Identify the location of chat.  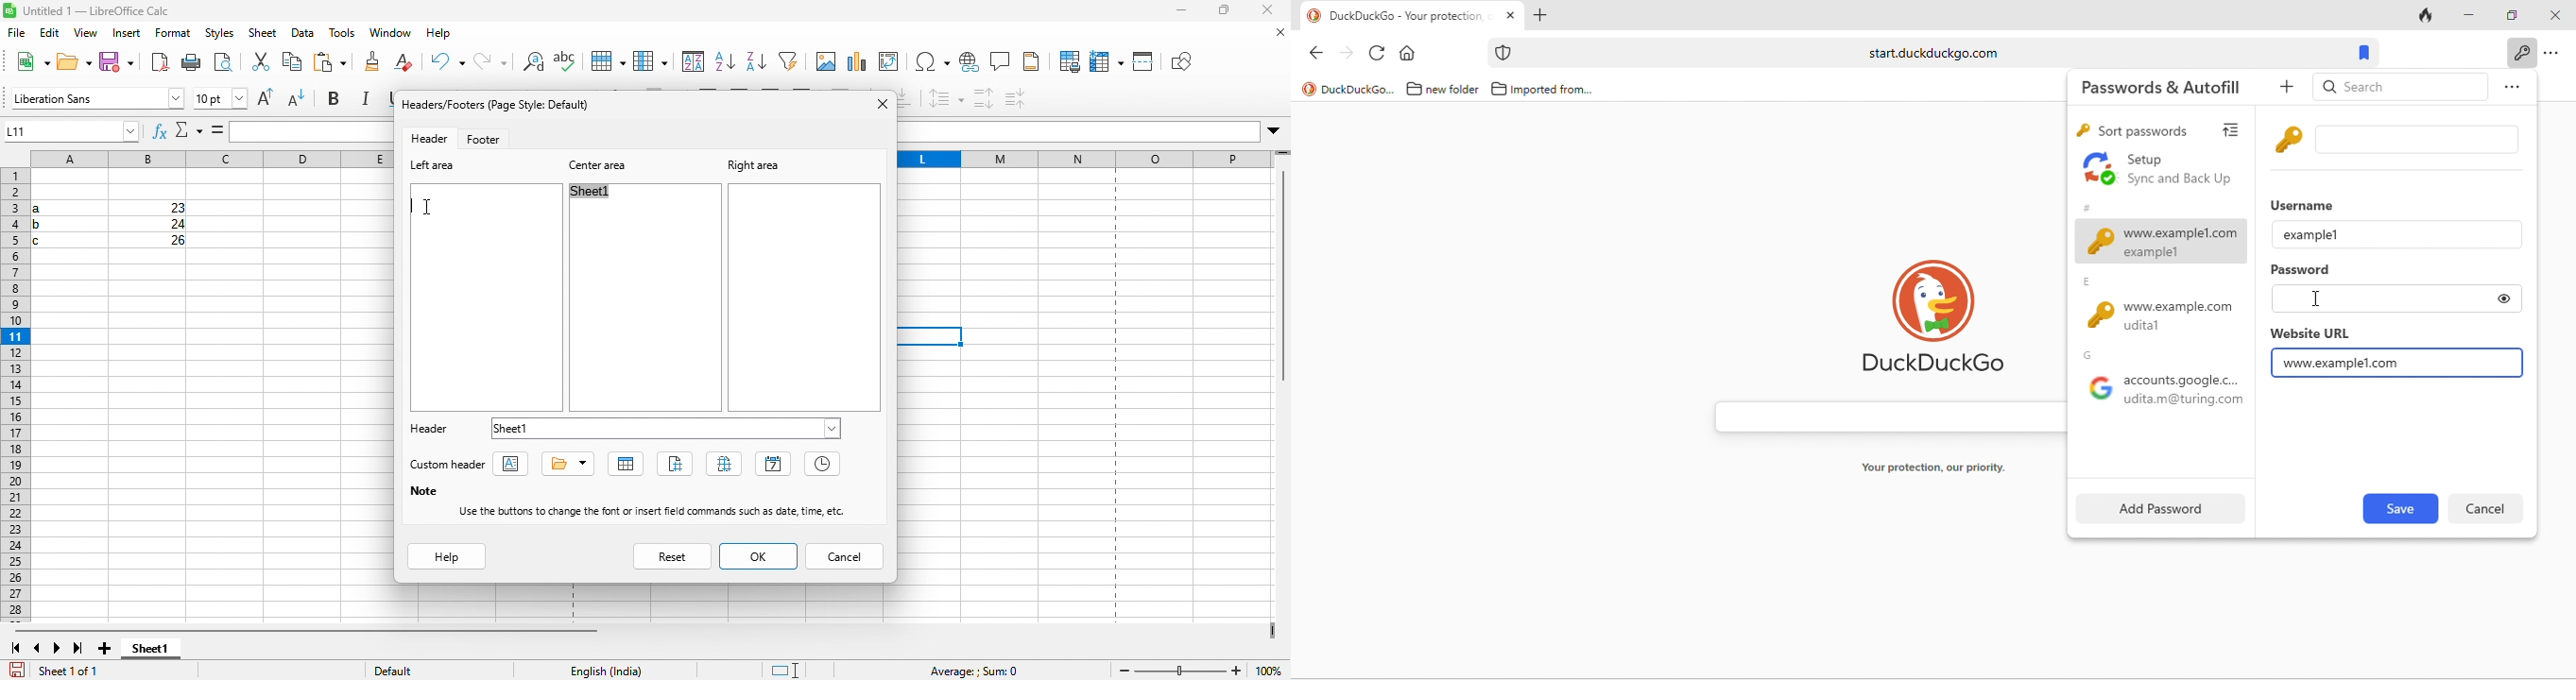
(822, 63).